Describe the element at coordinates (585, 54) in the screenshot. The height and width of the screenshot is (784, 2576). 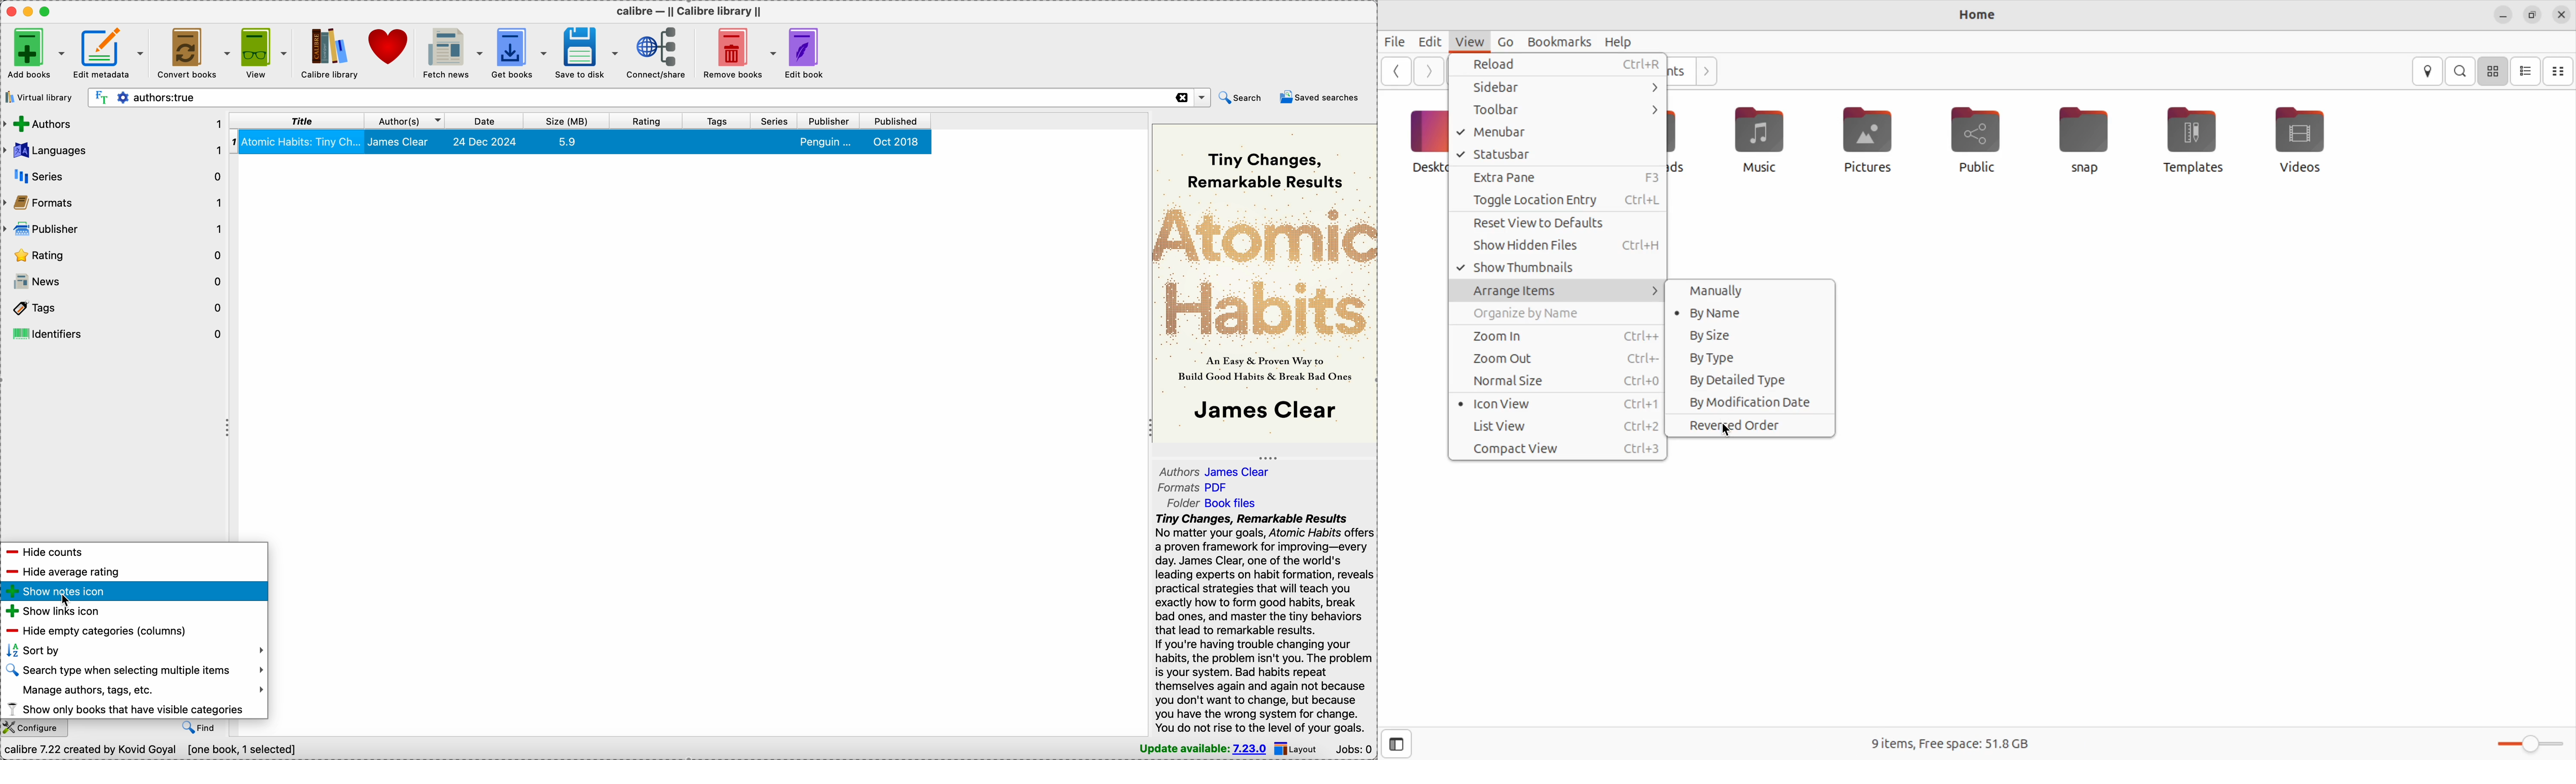
I see `save to disk` at that location.